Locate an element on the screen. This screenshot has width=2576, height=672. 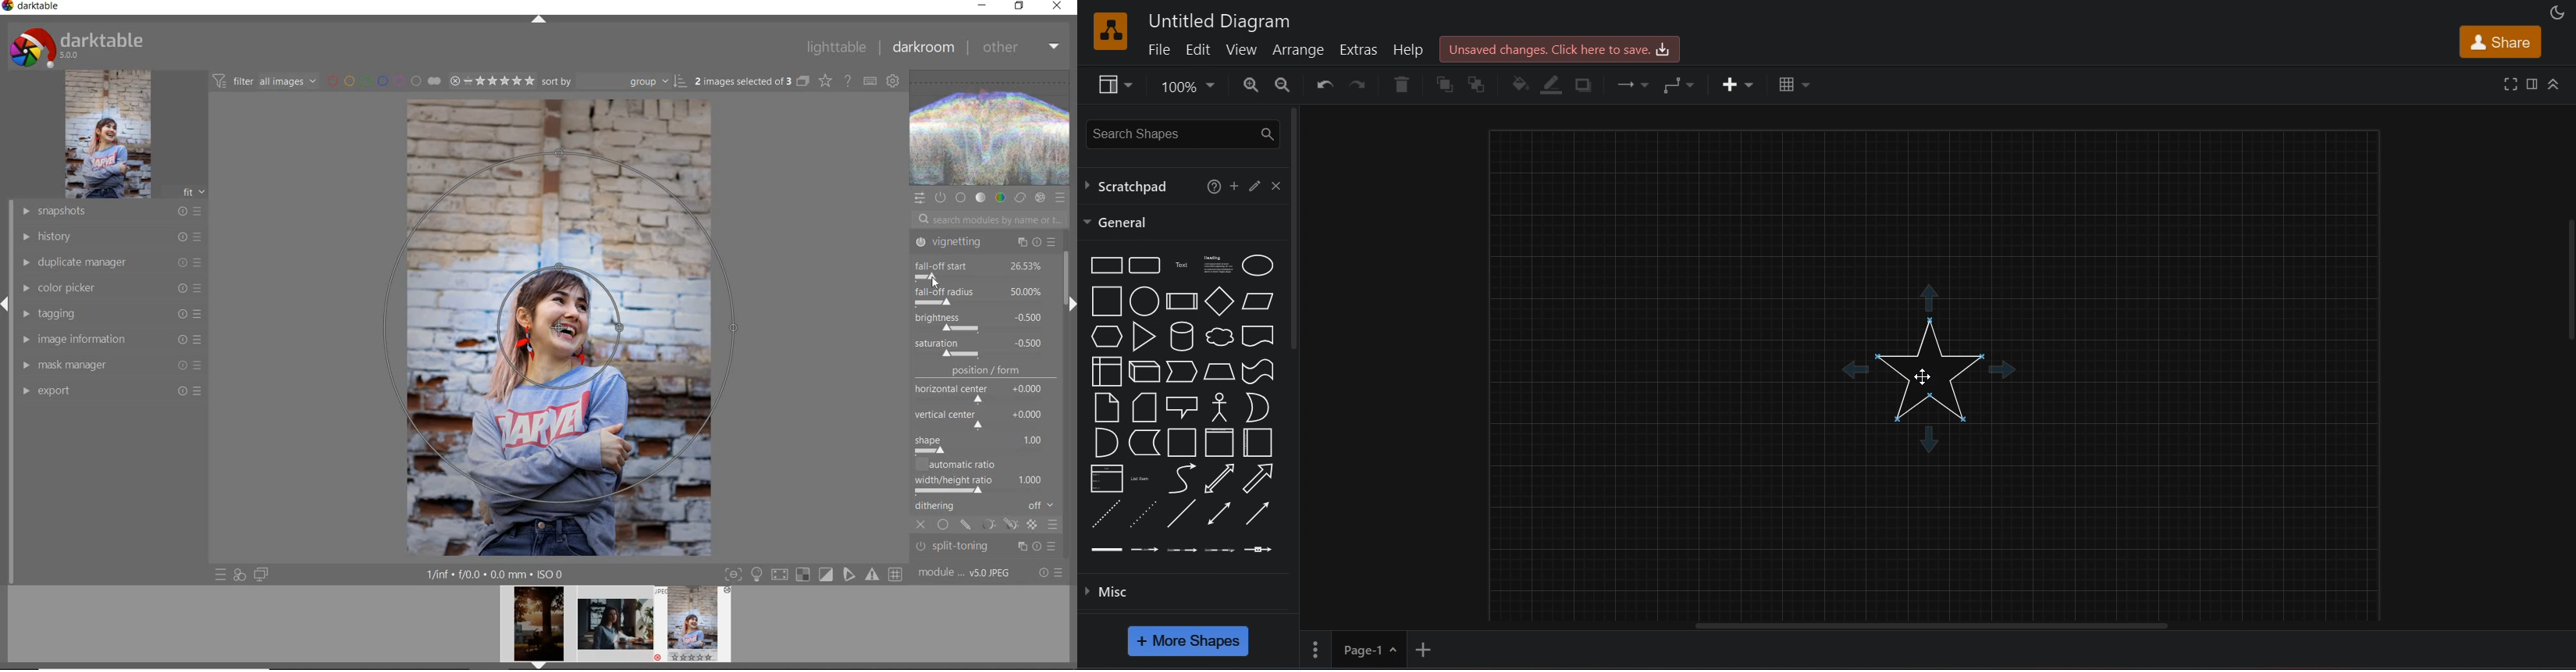
arrange is located at coordinates (1300, 48).